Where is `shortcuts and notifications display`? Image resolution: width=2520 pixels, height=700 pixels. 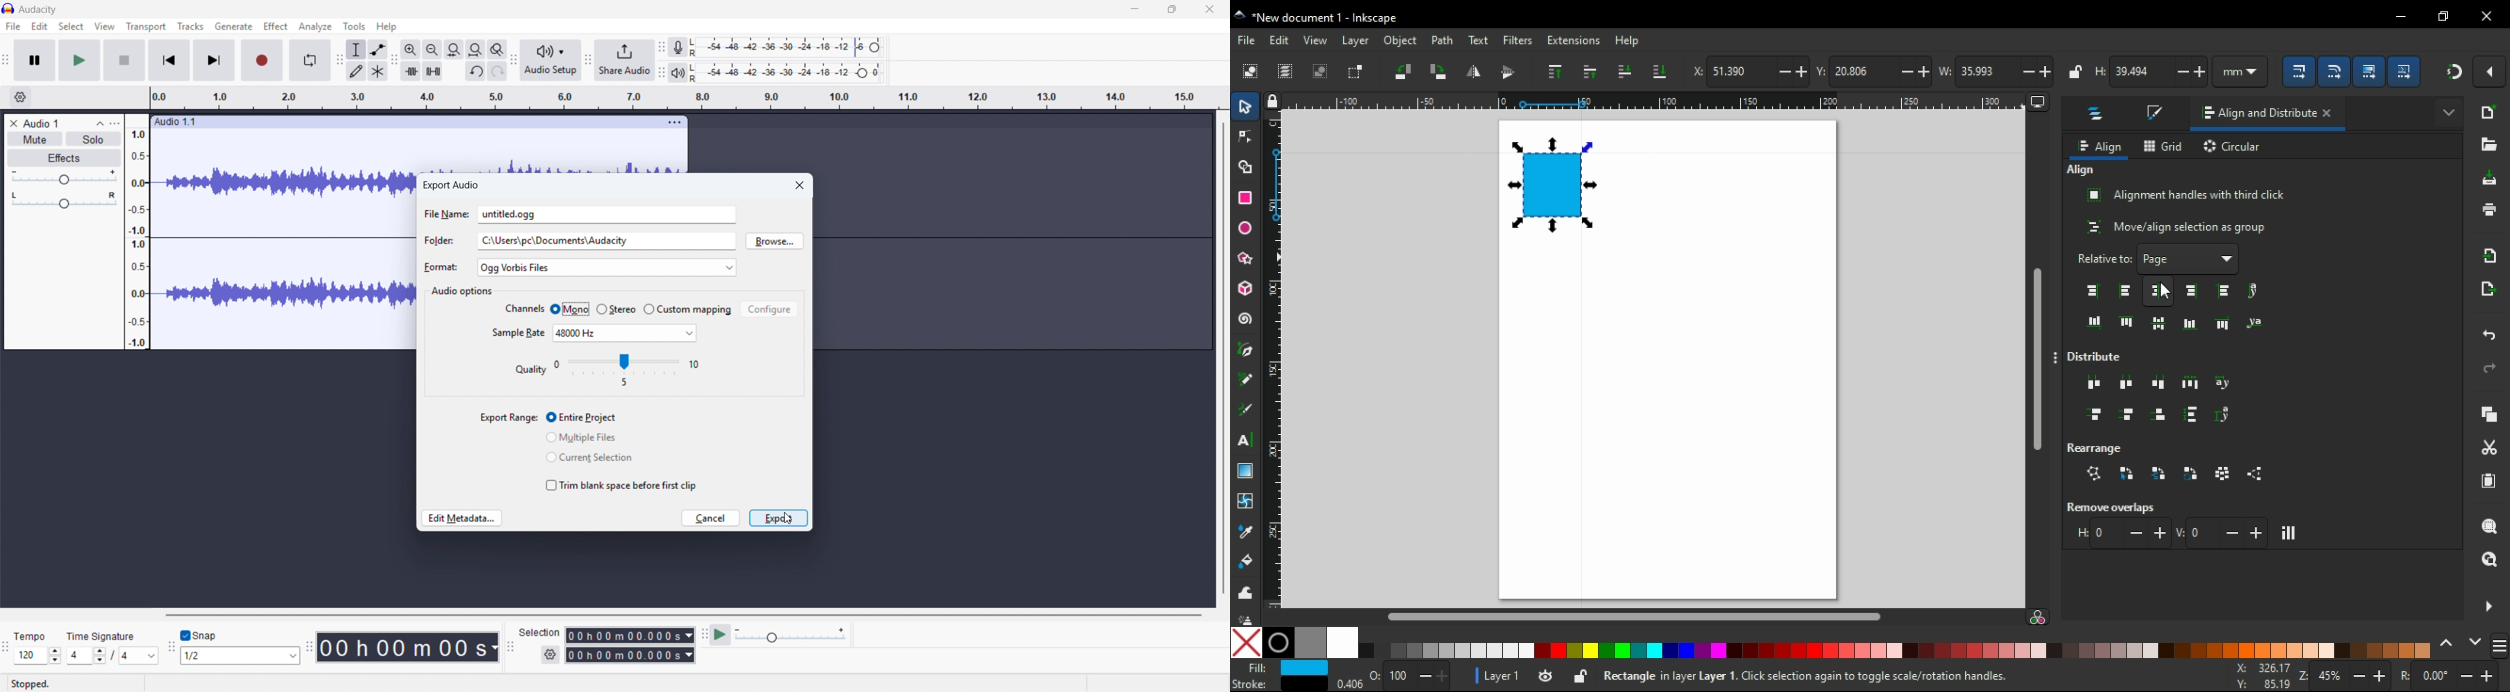
shortcuts and notifications display is located at coordinates (1866, 677).